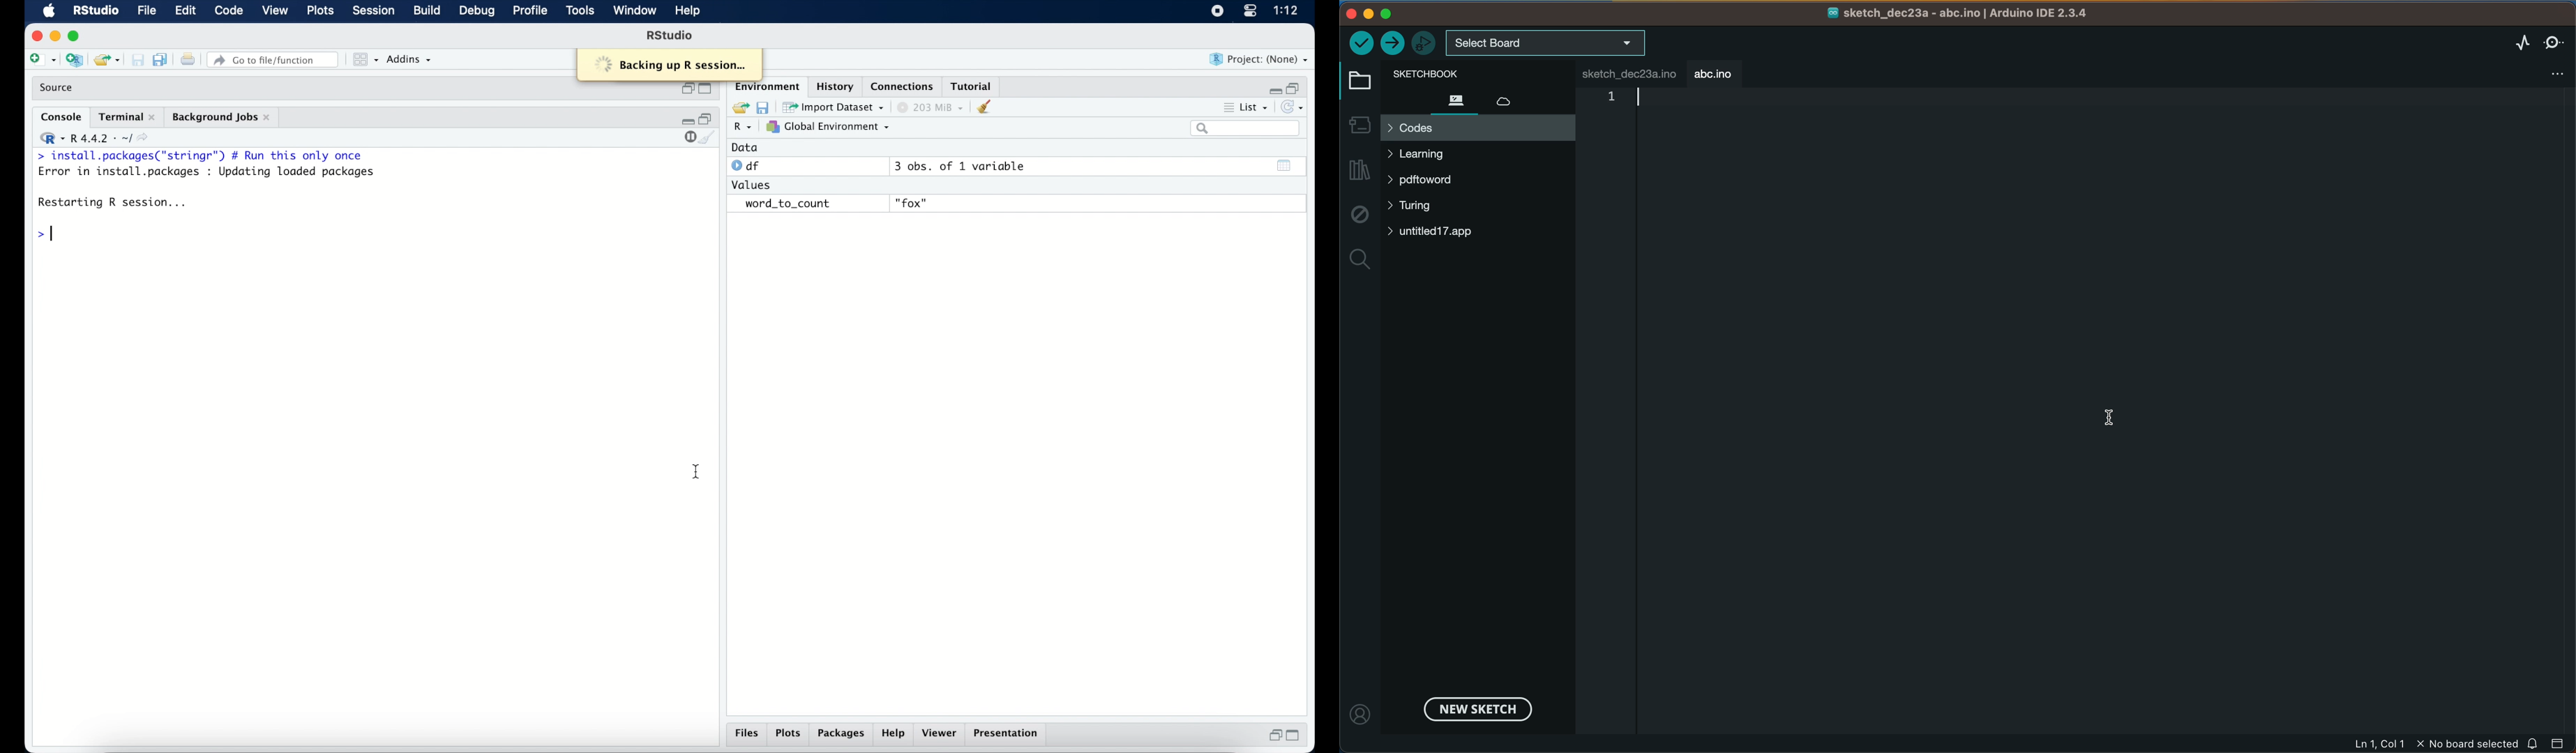  Describe the element at coordinates (686, 91) in the screenshot. I see `restore down` at that location.